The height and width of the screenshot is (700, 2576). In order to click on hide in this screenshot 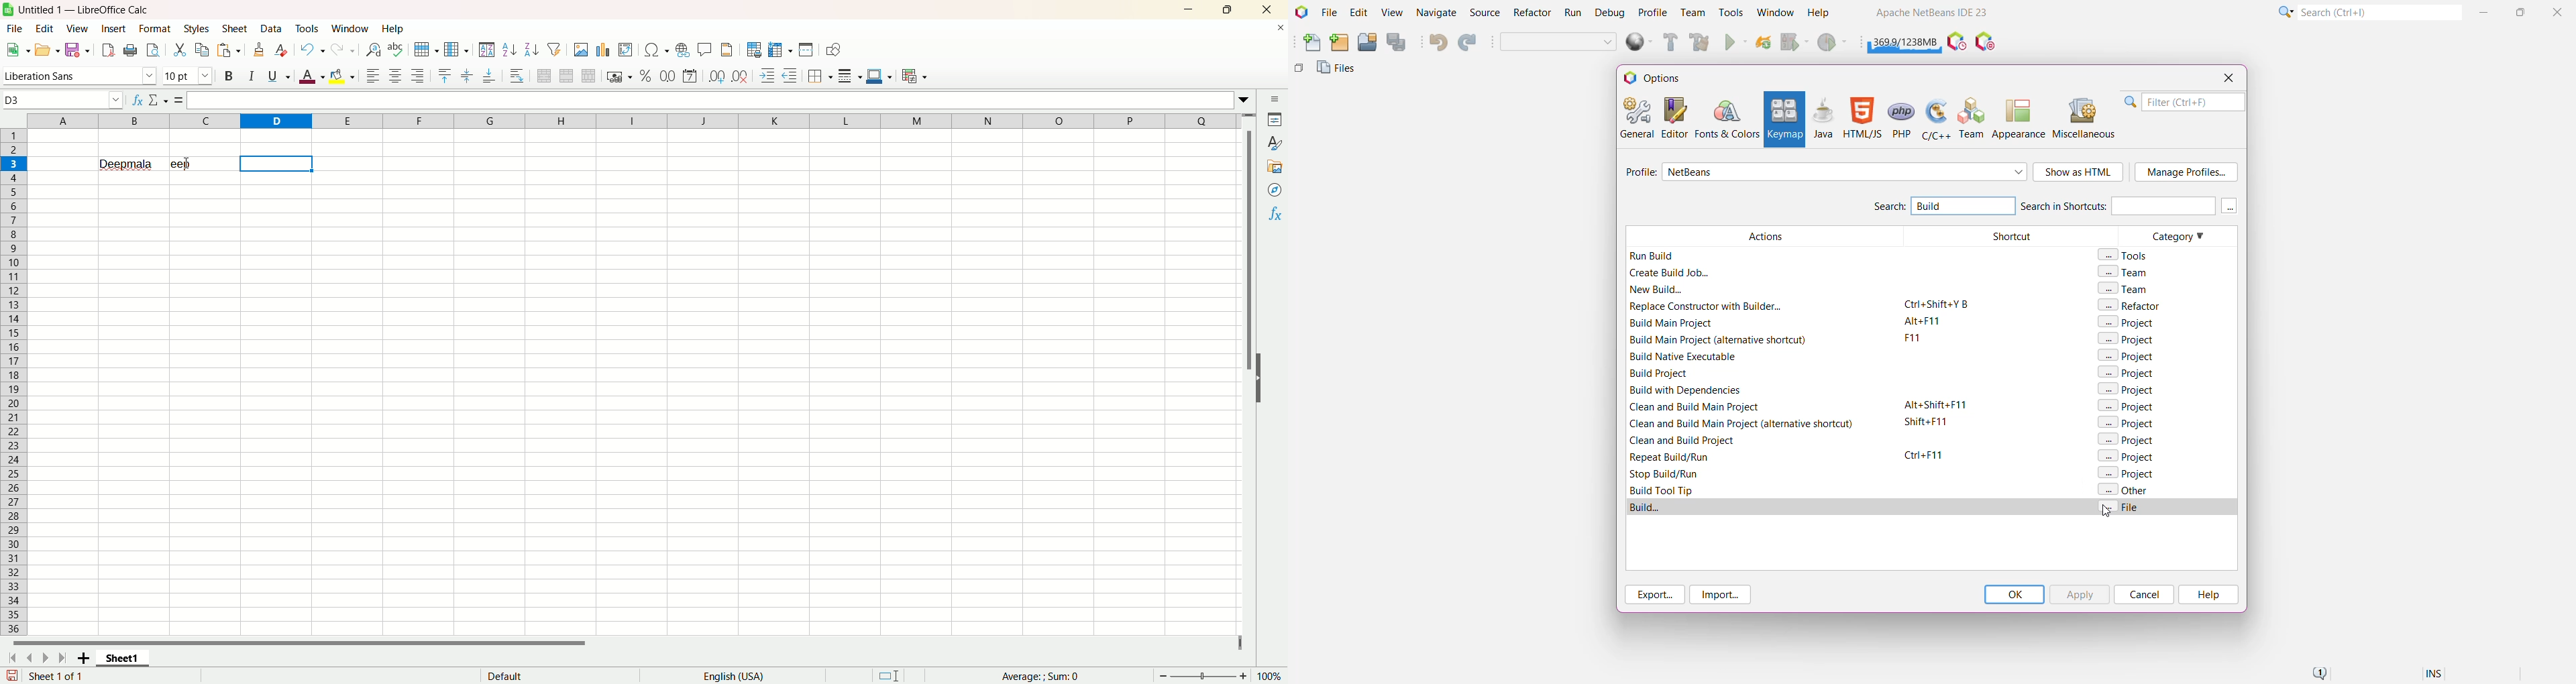, I will do `click(1261, 388)`.